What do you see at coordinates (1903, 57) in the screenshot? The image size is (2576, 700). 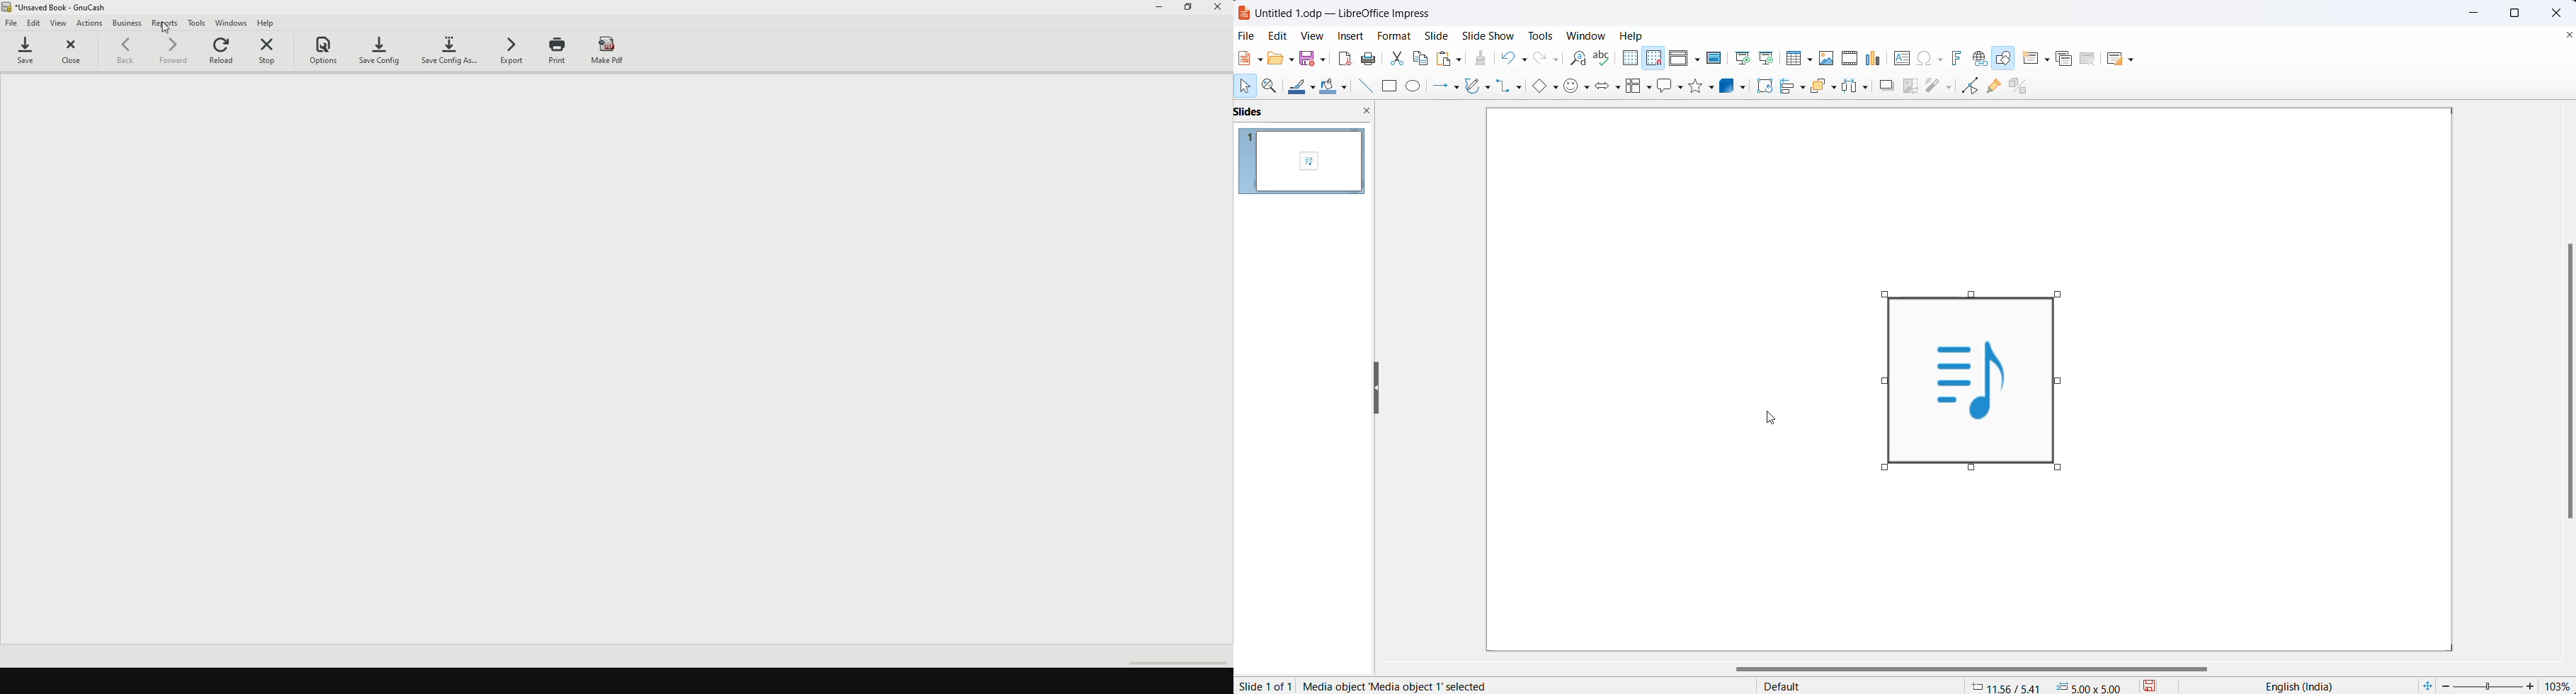 I see `insert text` at bounding box center [1903, 57].